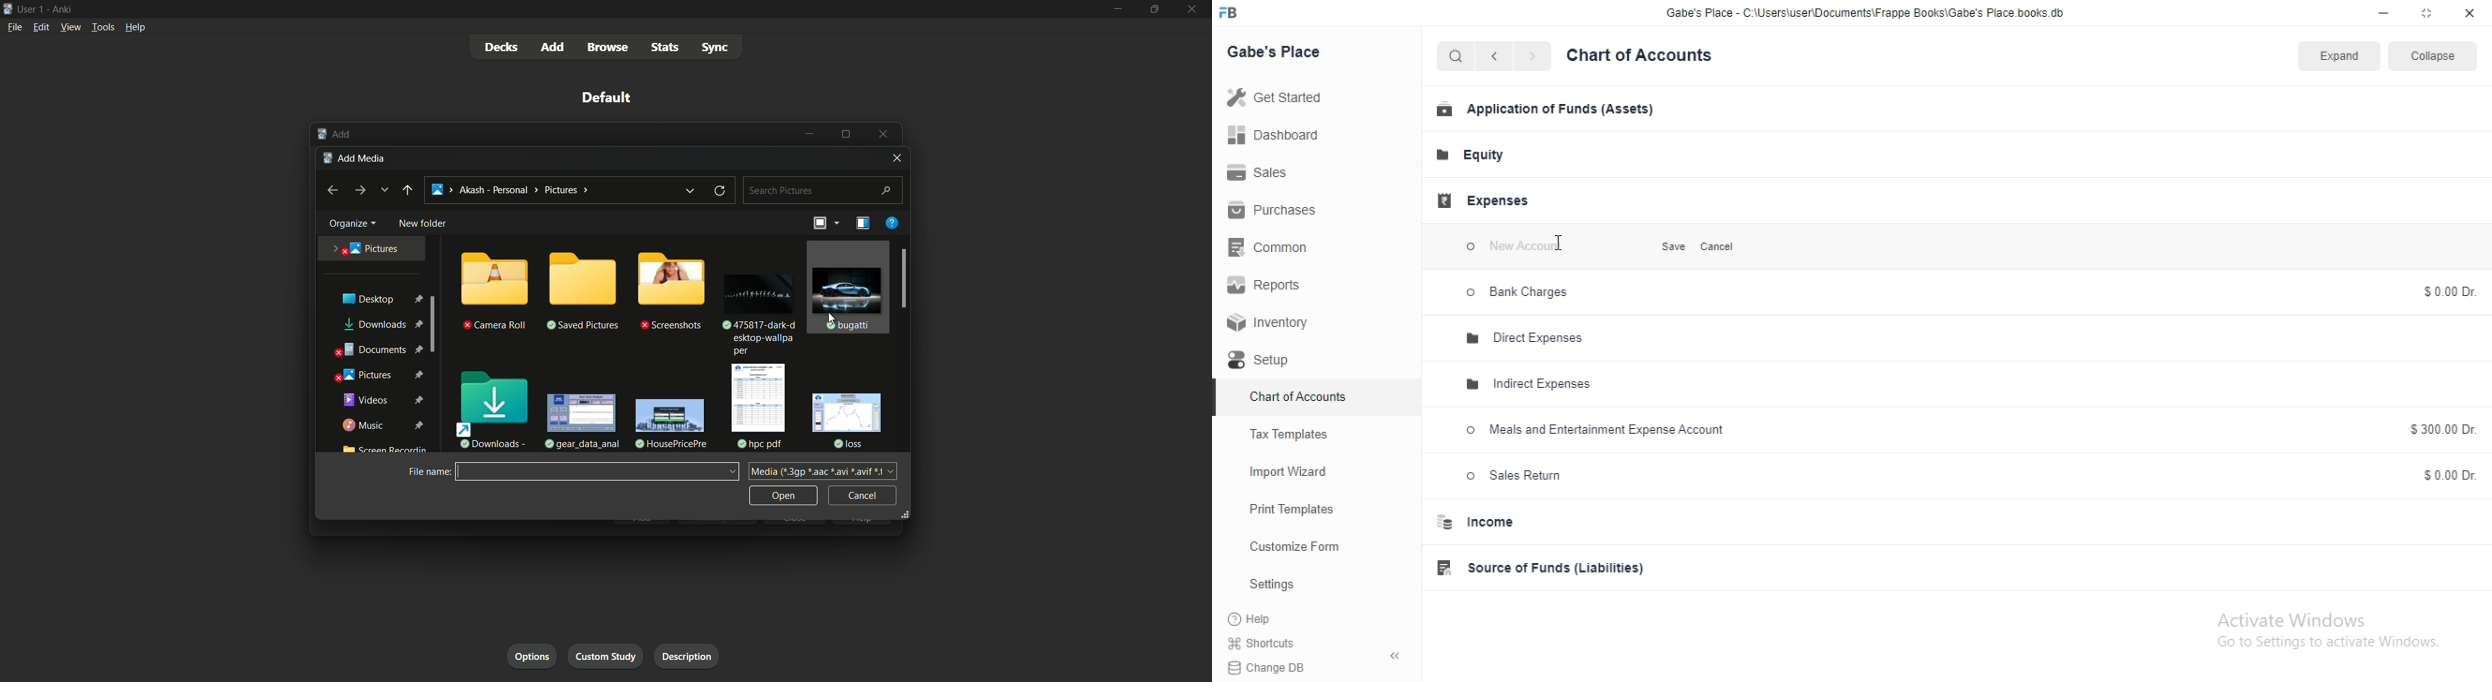 The image size is (2492, 700). What do you see at coordinates (2338, 58) in the screenshot?
I see `Expand` at bounding box center [2338, 58].